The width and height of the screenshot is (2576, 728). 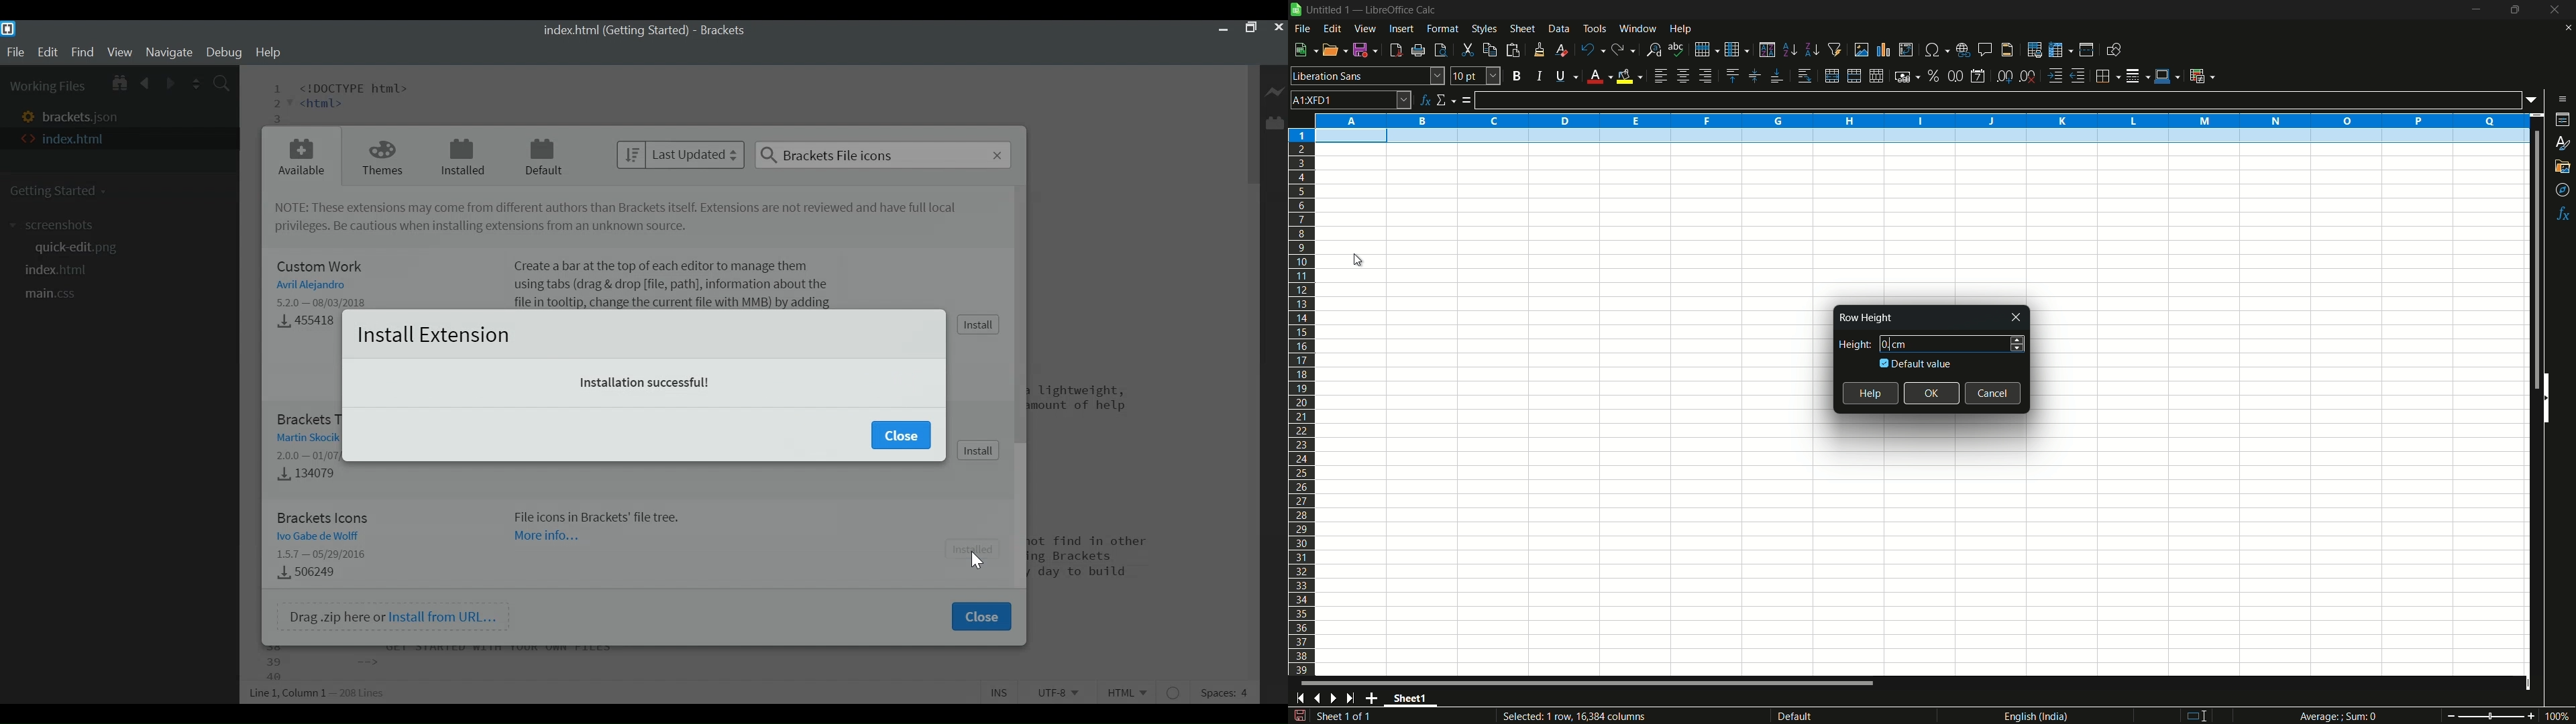 I want to click on scroll bar, so click(x=2529, y=260).